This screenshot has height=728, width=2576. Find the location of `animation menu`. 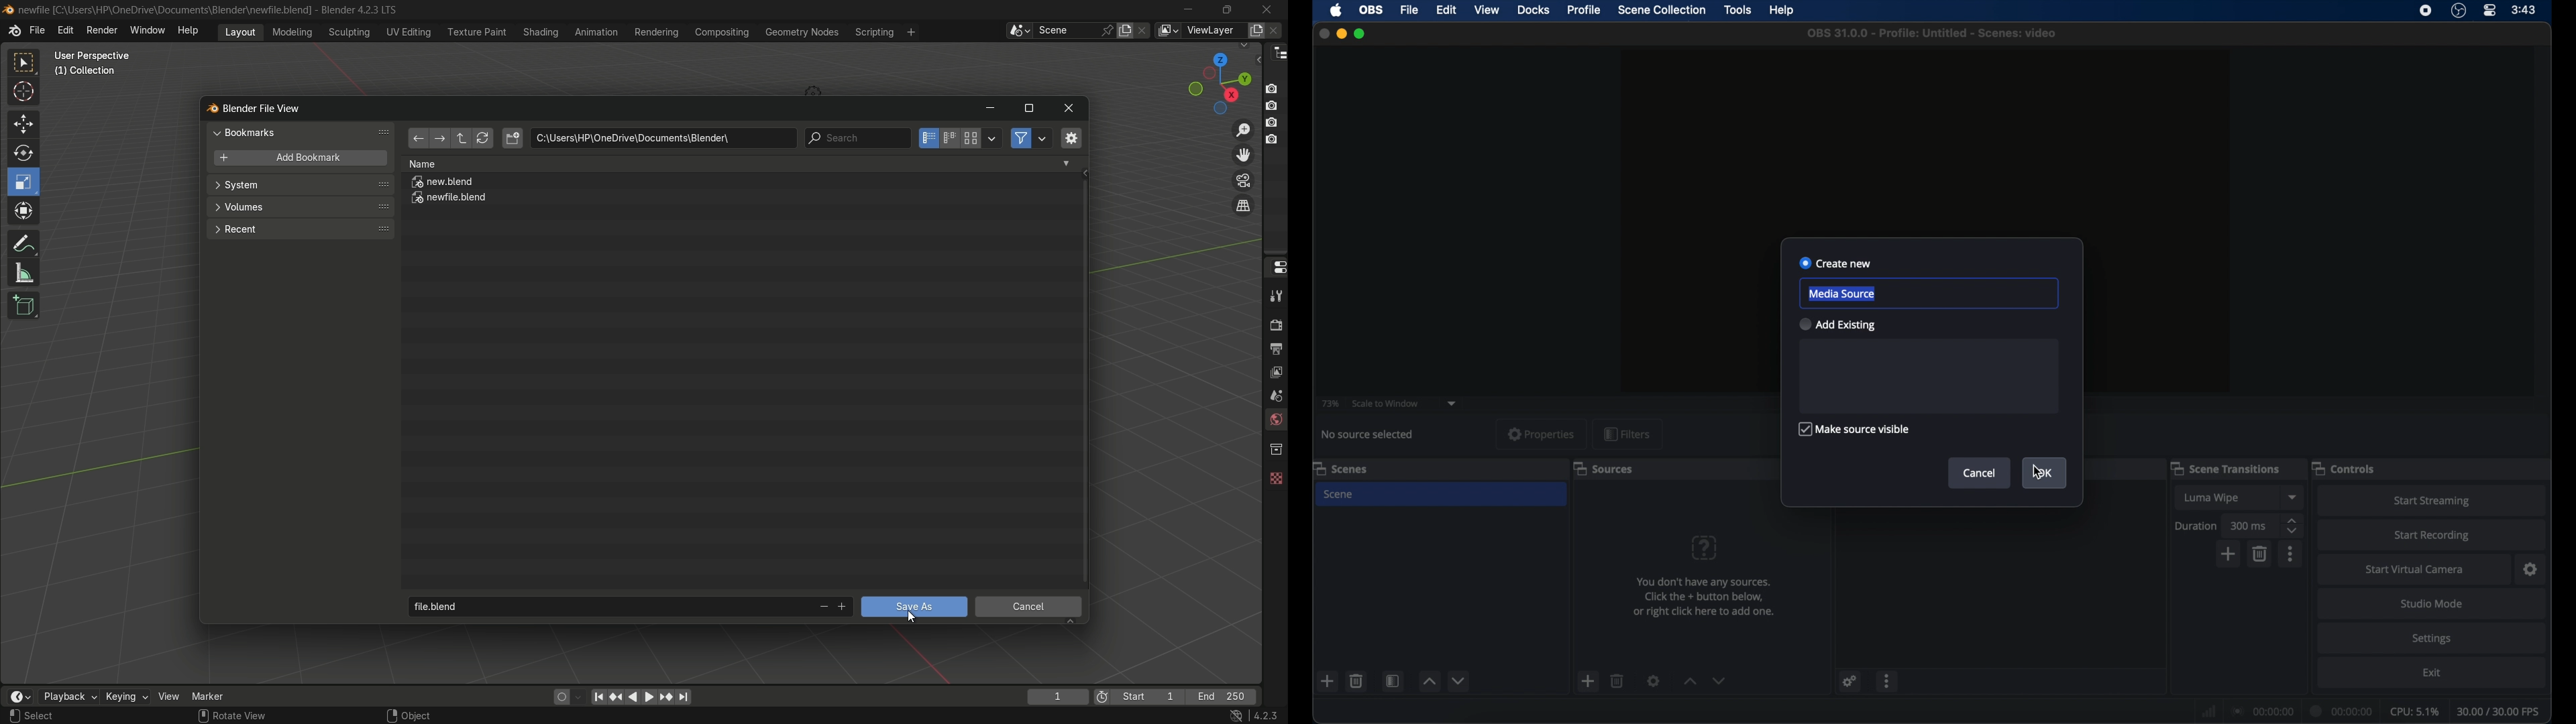

animation menu is located at coordinates (596, 32).